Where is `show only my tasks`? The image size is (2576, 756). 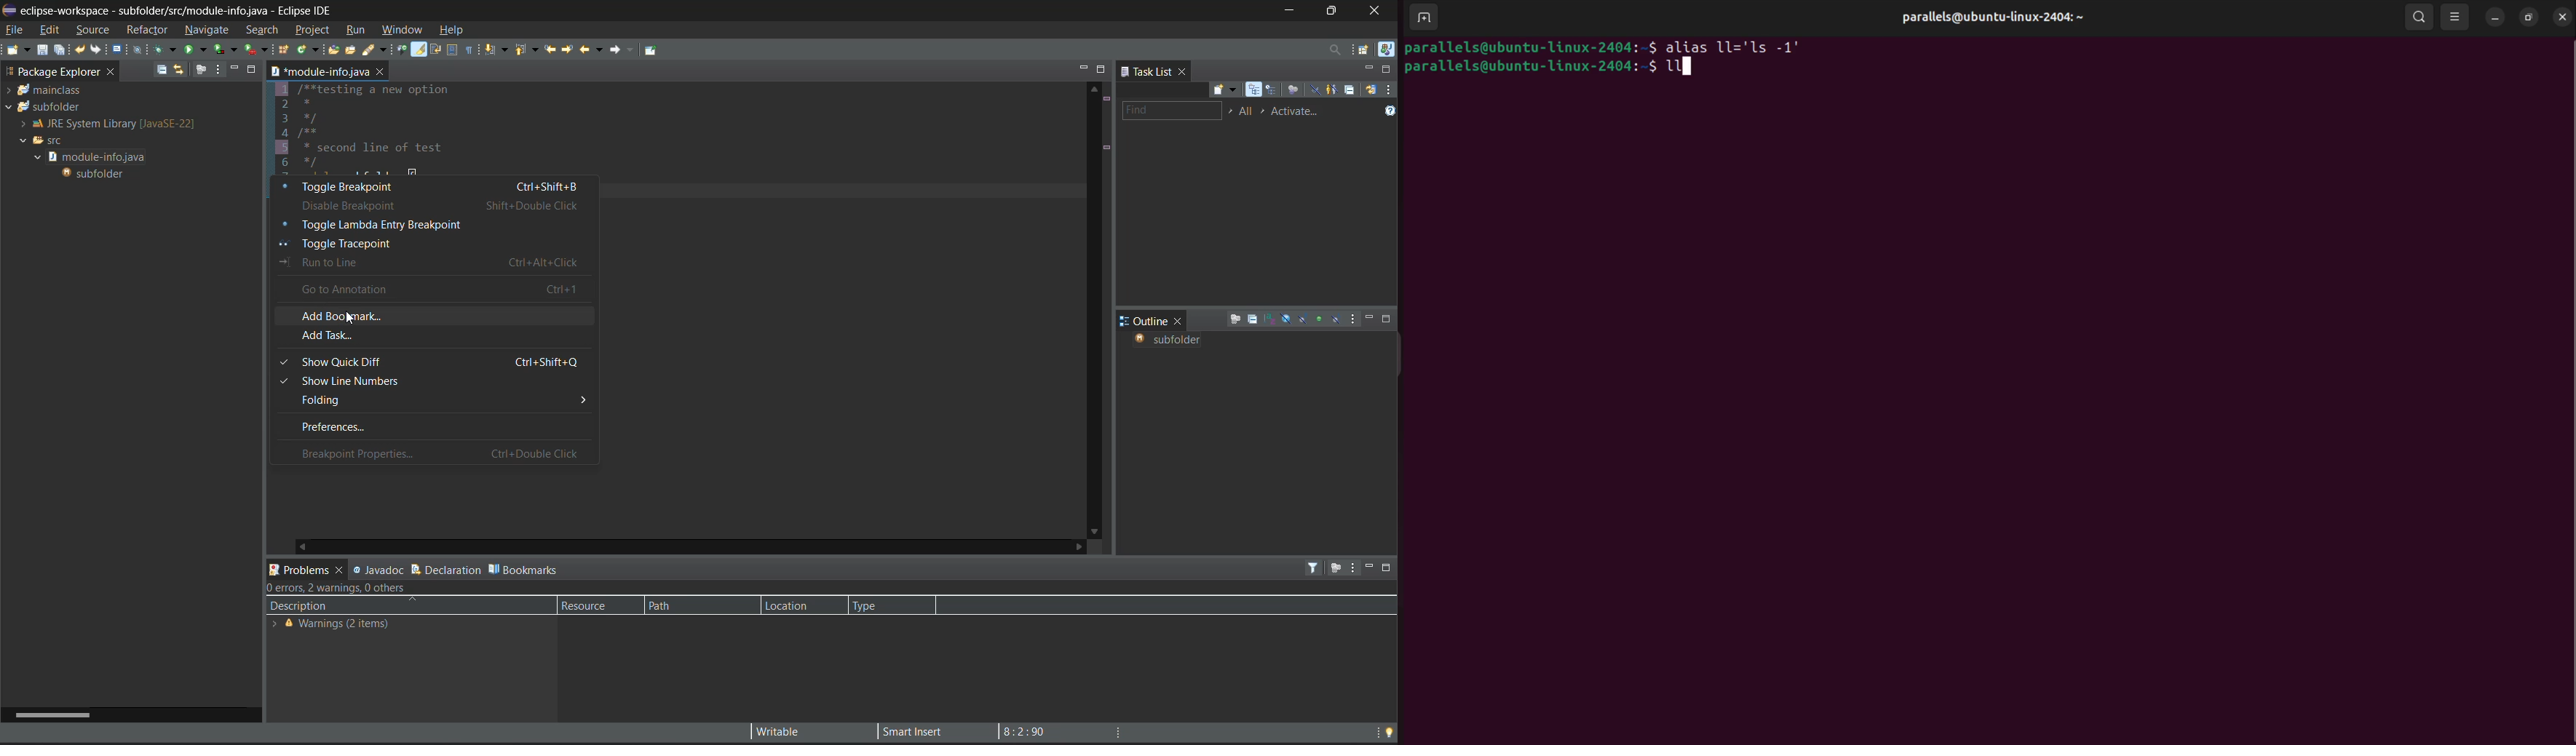
show only my tasks is located at coordinates (1333, 89).